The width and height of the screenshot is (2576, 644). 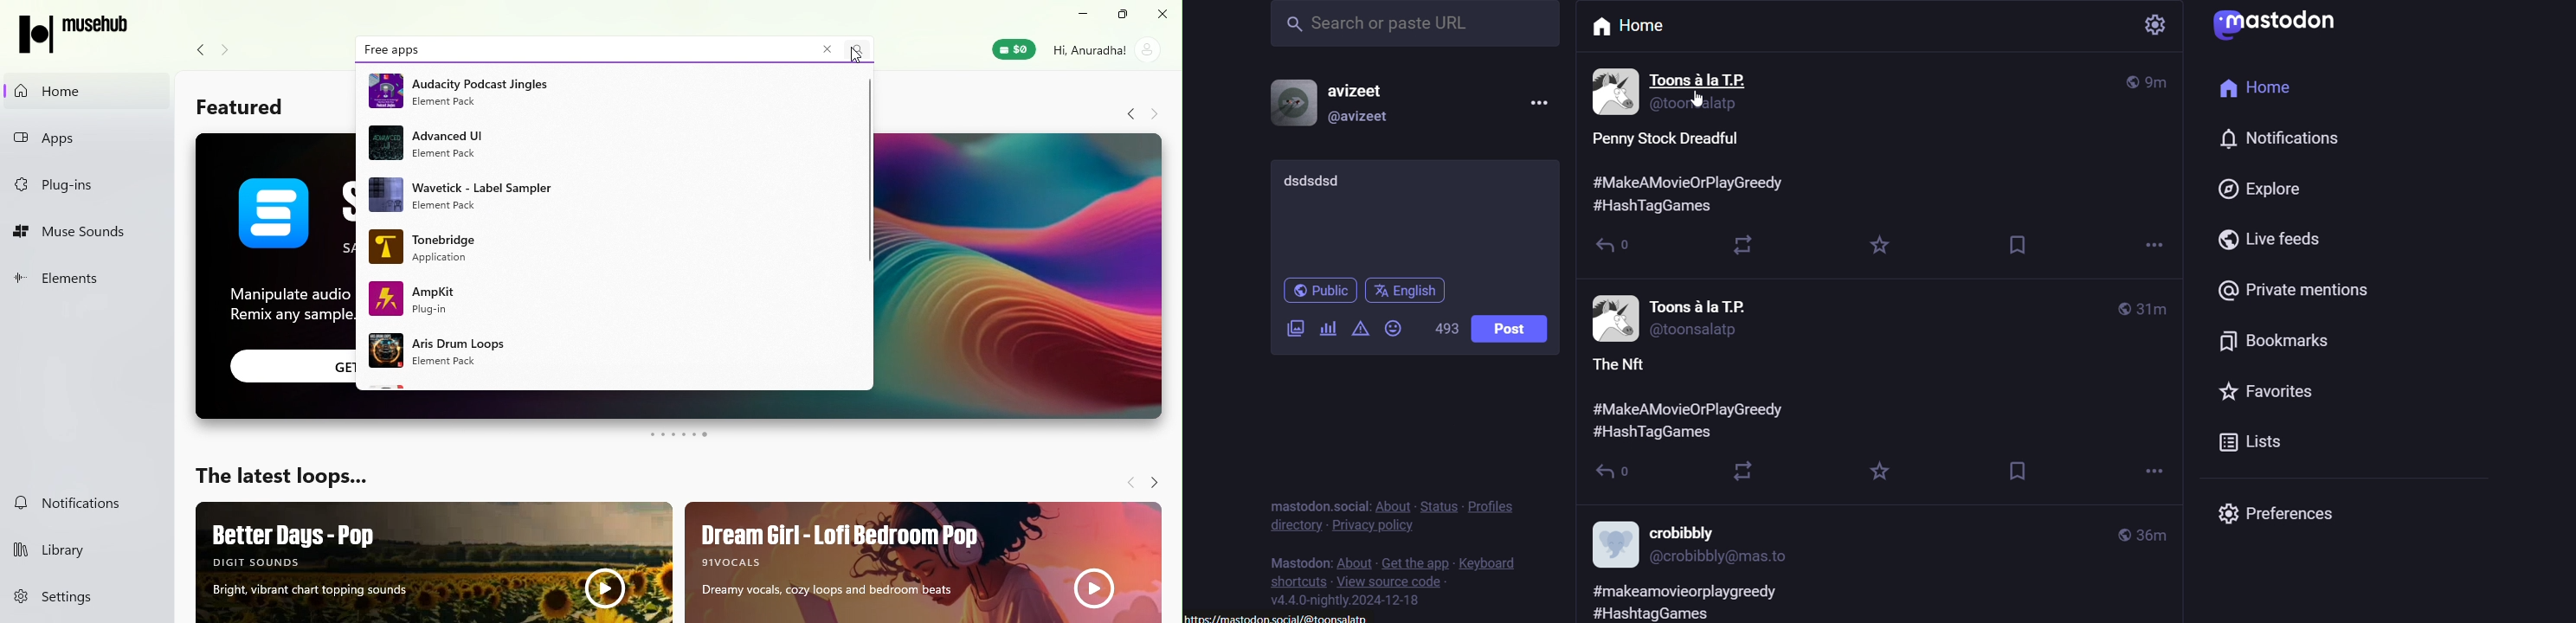 What do you see at coordinates (2274, 144) in the screenshot?
I see `notification` at bounding box center [2274, 144].